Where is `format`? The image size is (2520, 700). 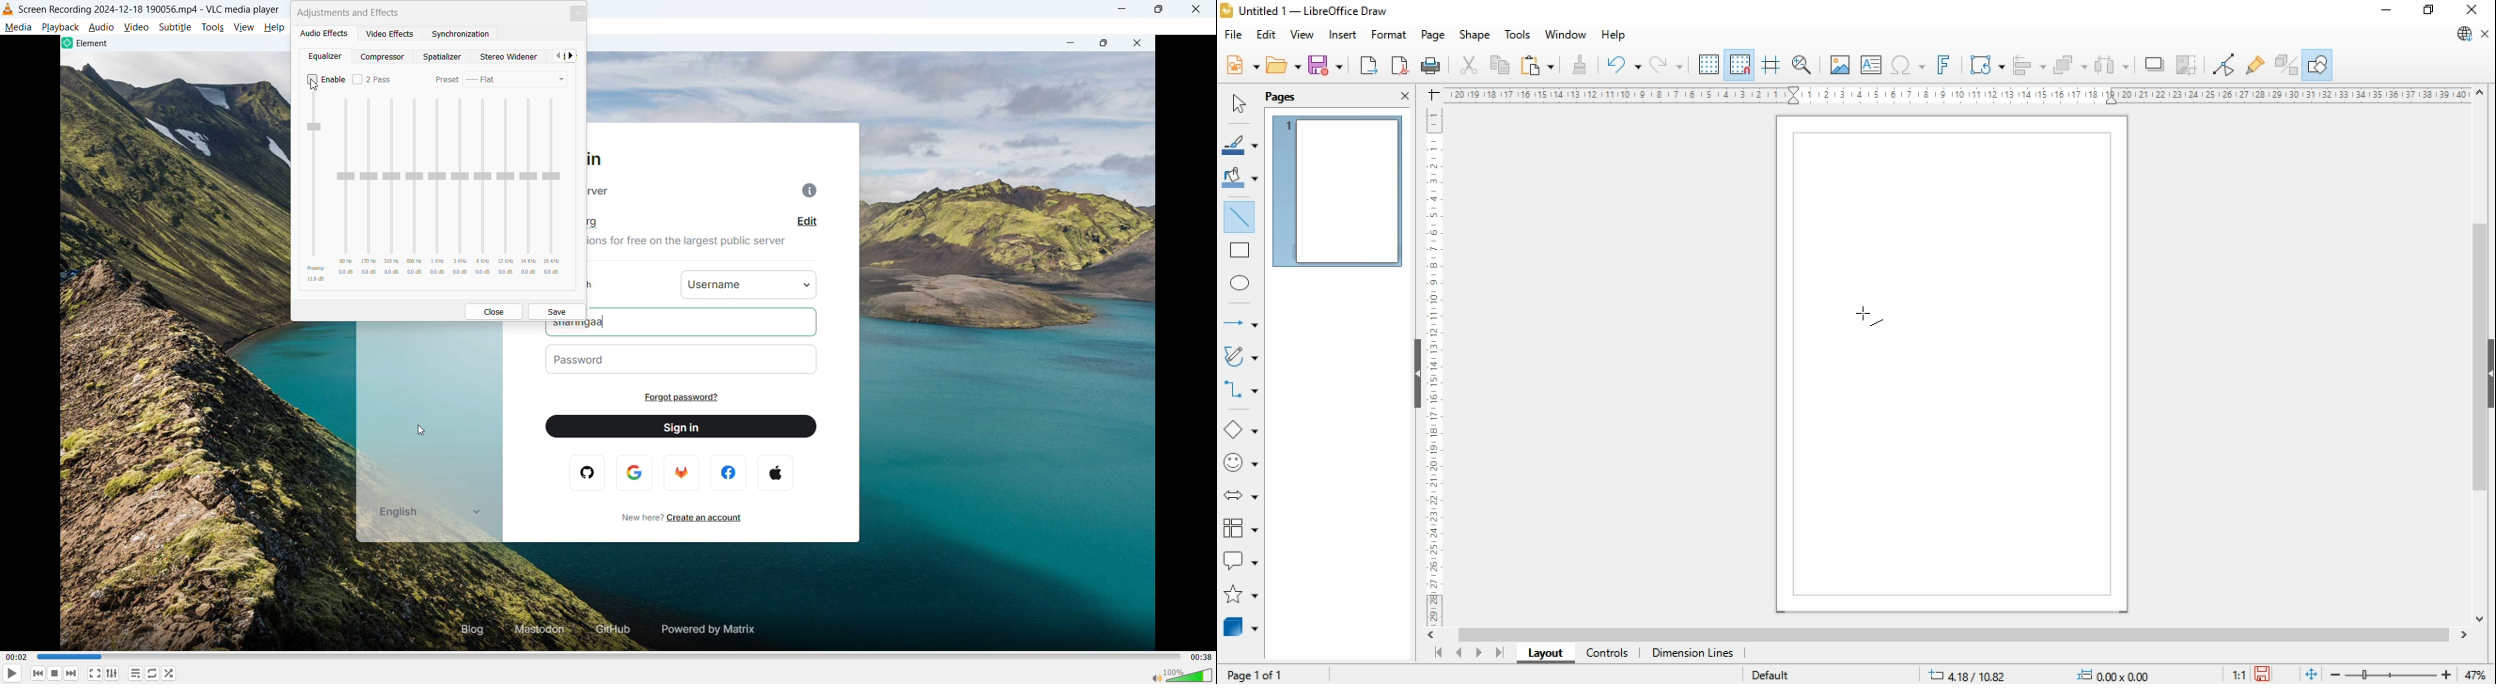
format is located at coordinates (1390, 35).